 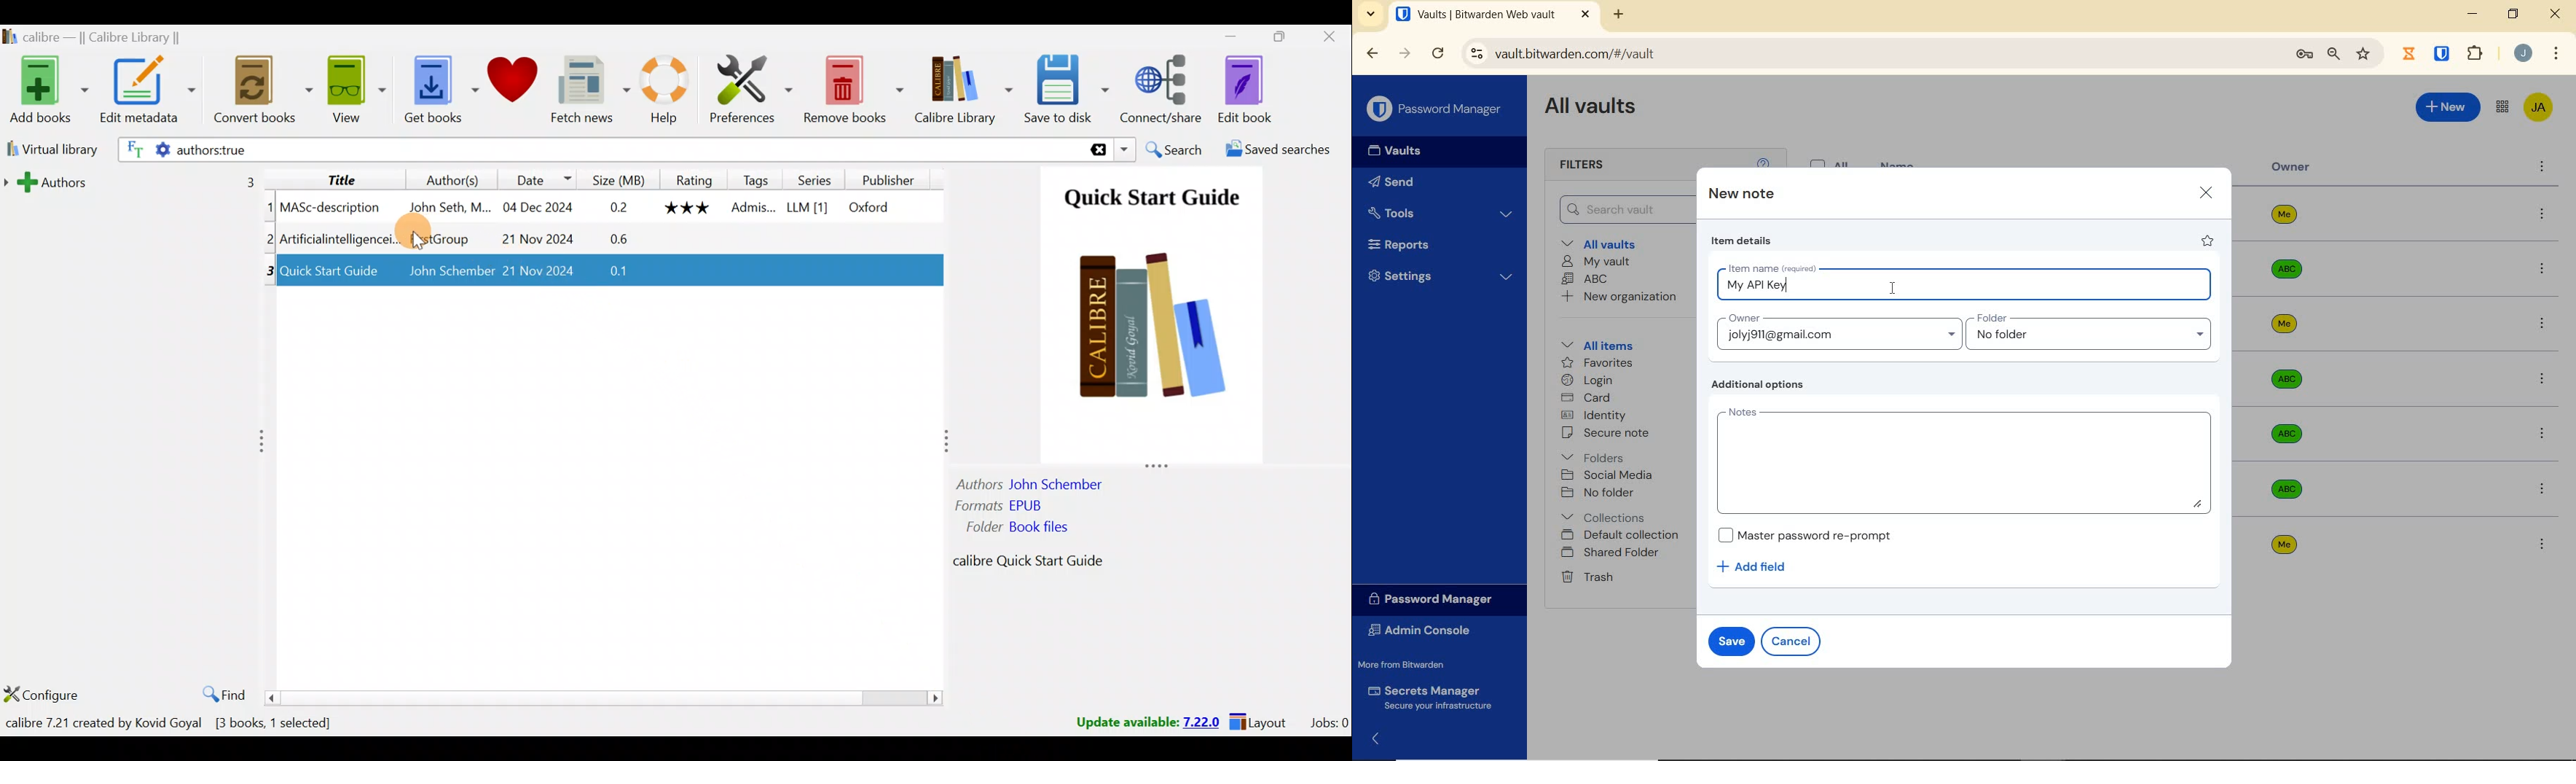 What do you see at coordinates (1756, 286) in the screenshot?
I see `typed item name` at bounding box center [1756, 286].